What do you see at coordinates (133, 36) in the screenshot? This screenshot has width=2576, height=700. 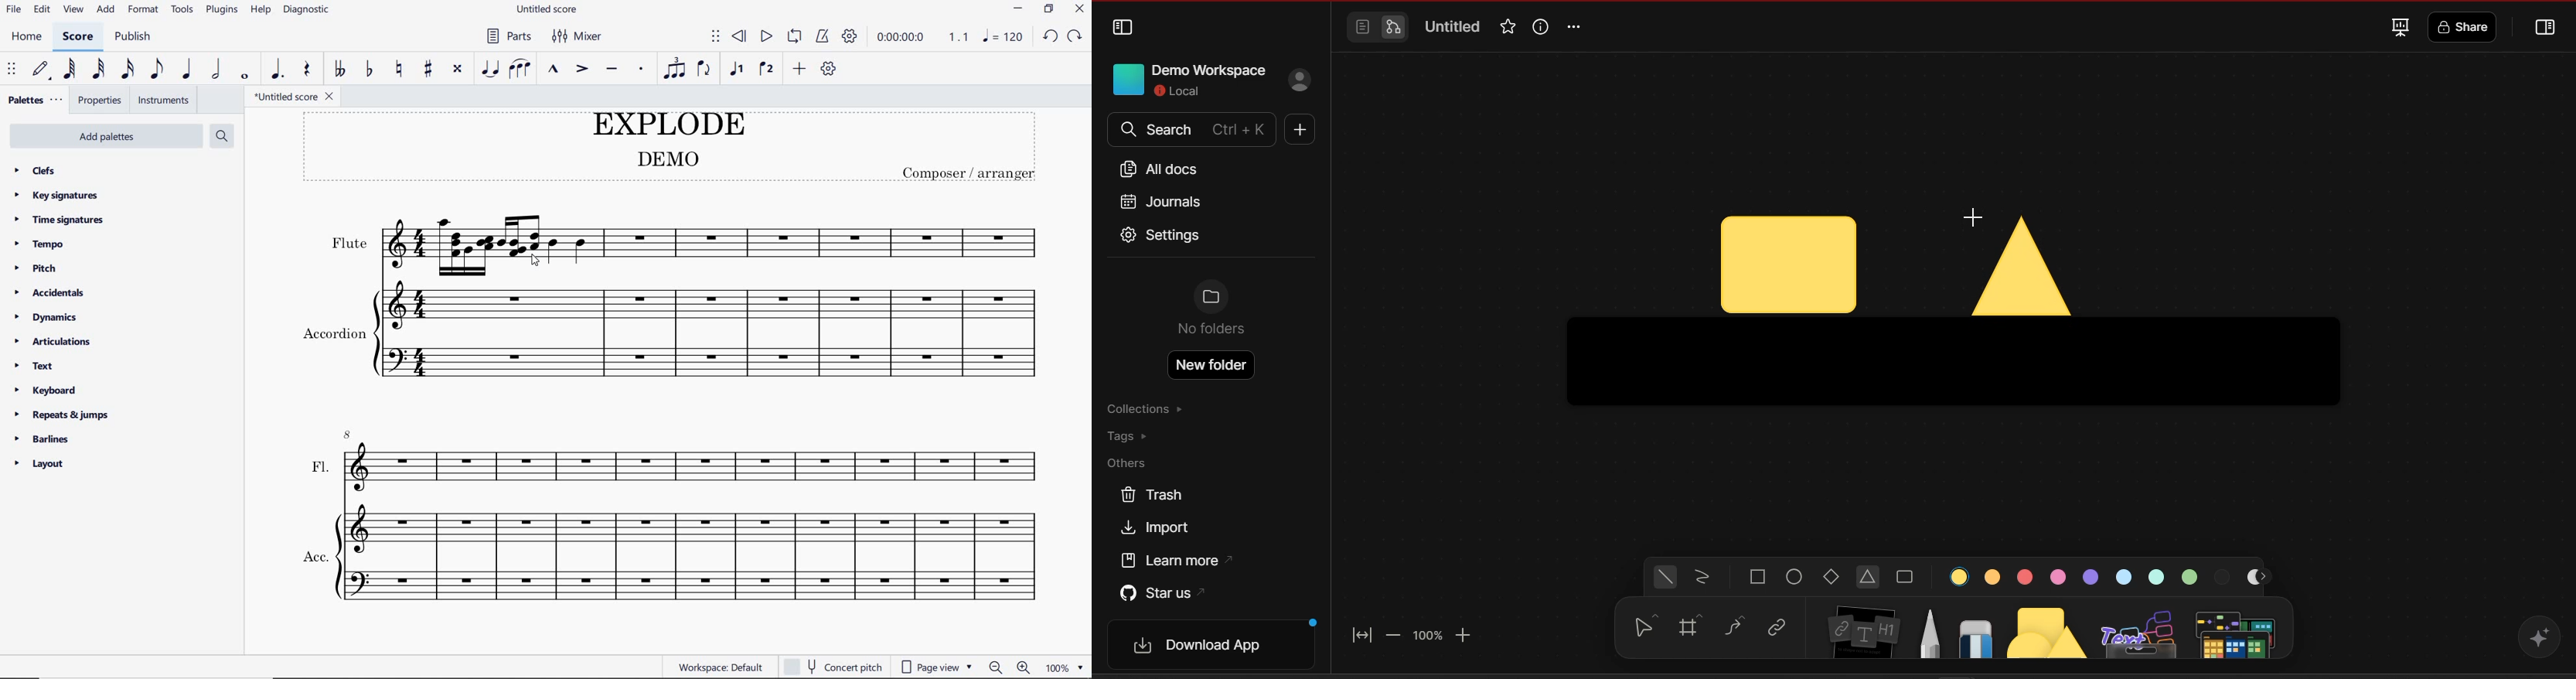 I see `publish` at bounding box center [133, 36].